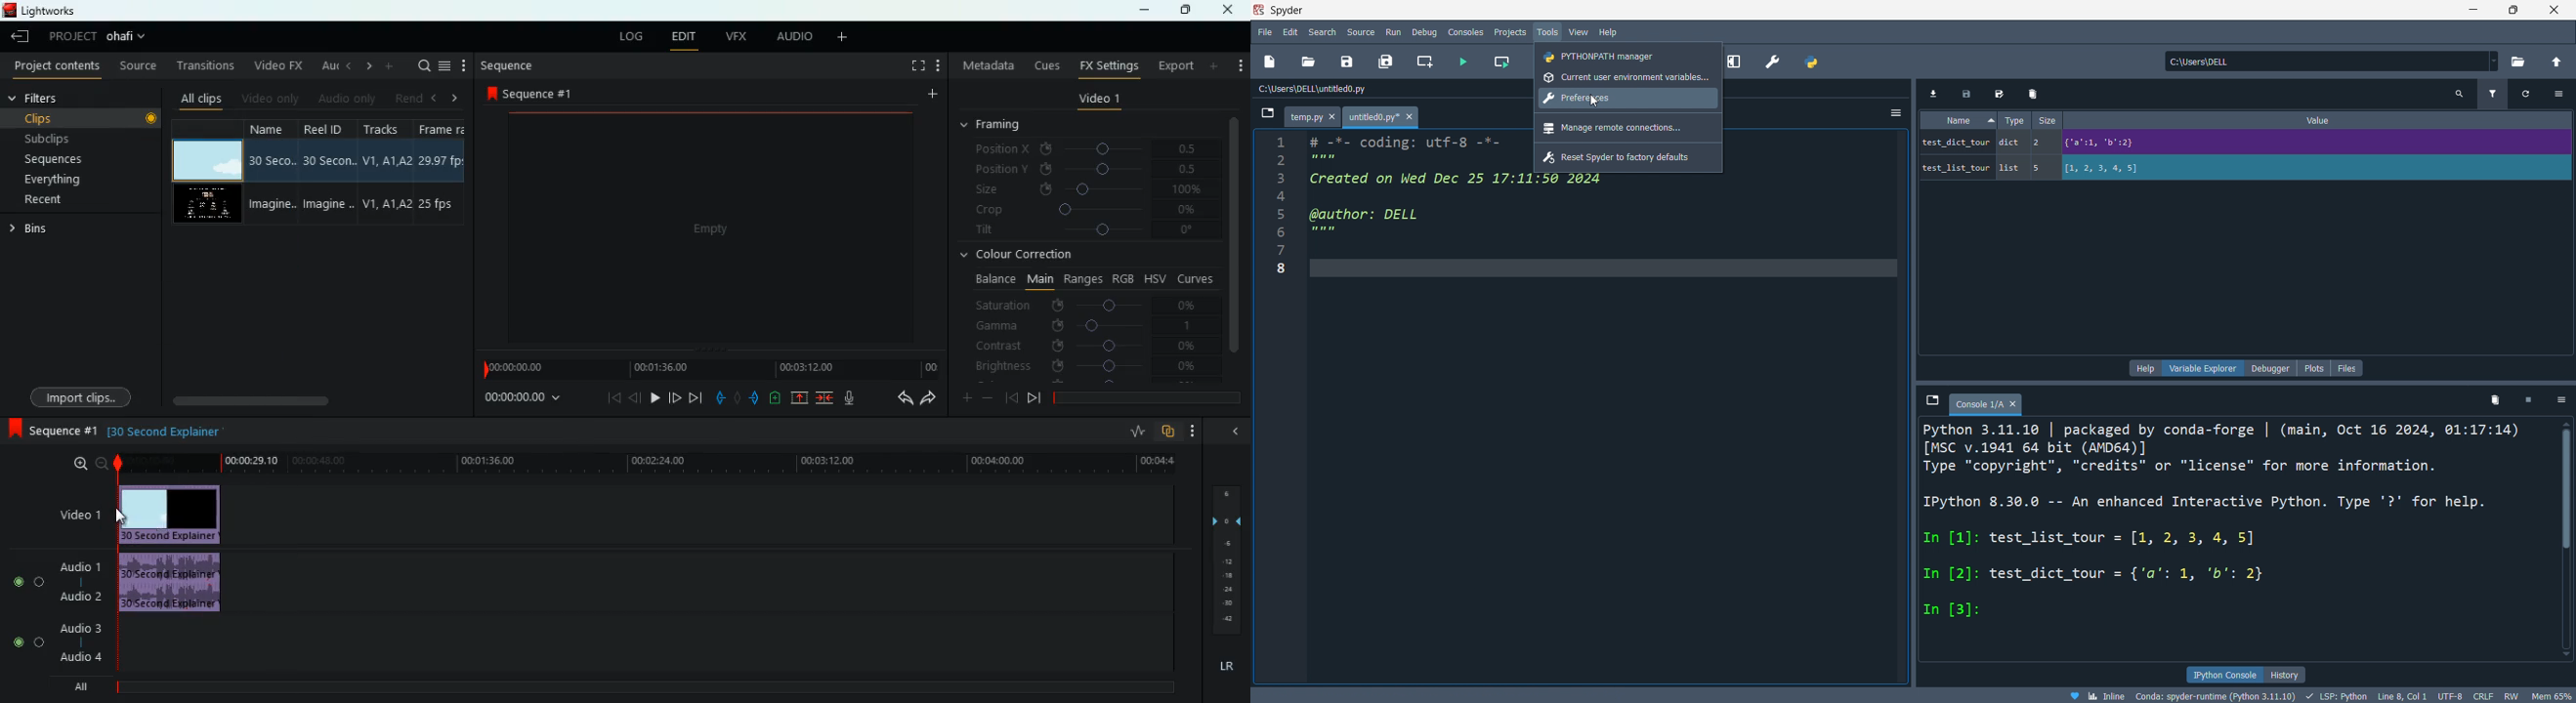 The height and width of the screenshot is (728, 2576). Describe the element at coordinates (41, 99) in the screenshot. I see `filters` at that location.